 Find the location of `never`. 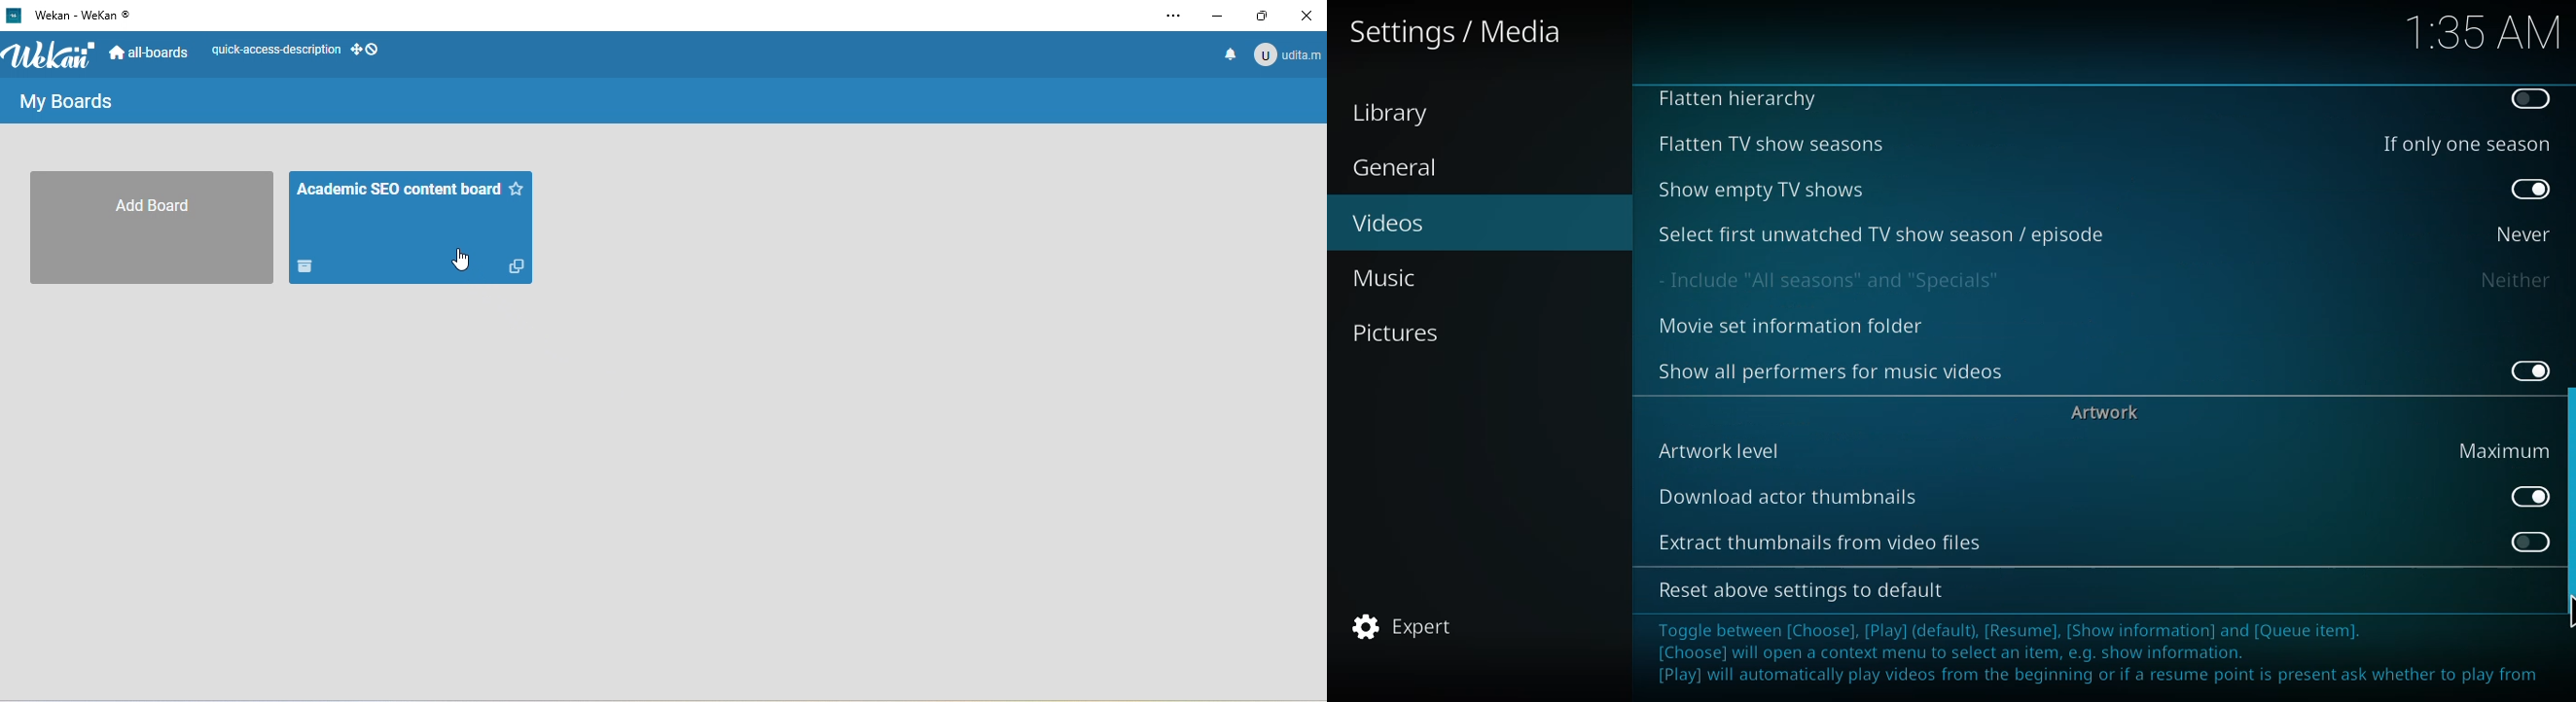

never is located at coordinates (2519, 233).